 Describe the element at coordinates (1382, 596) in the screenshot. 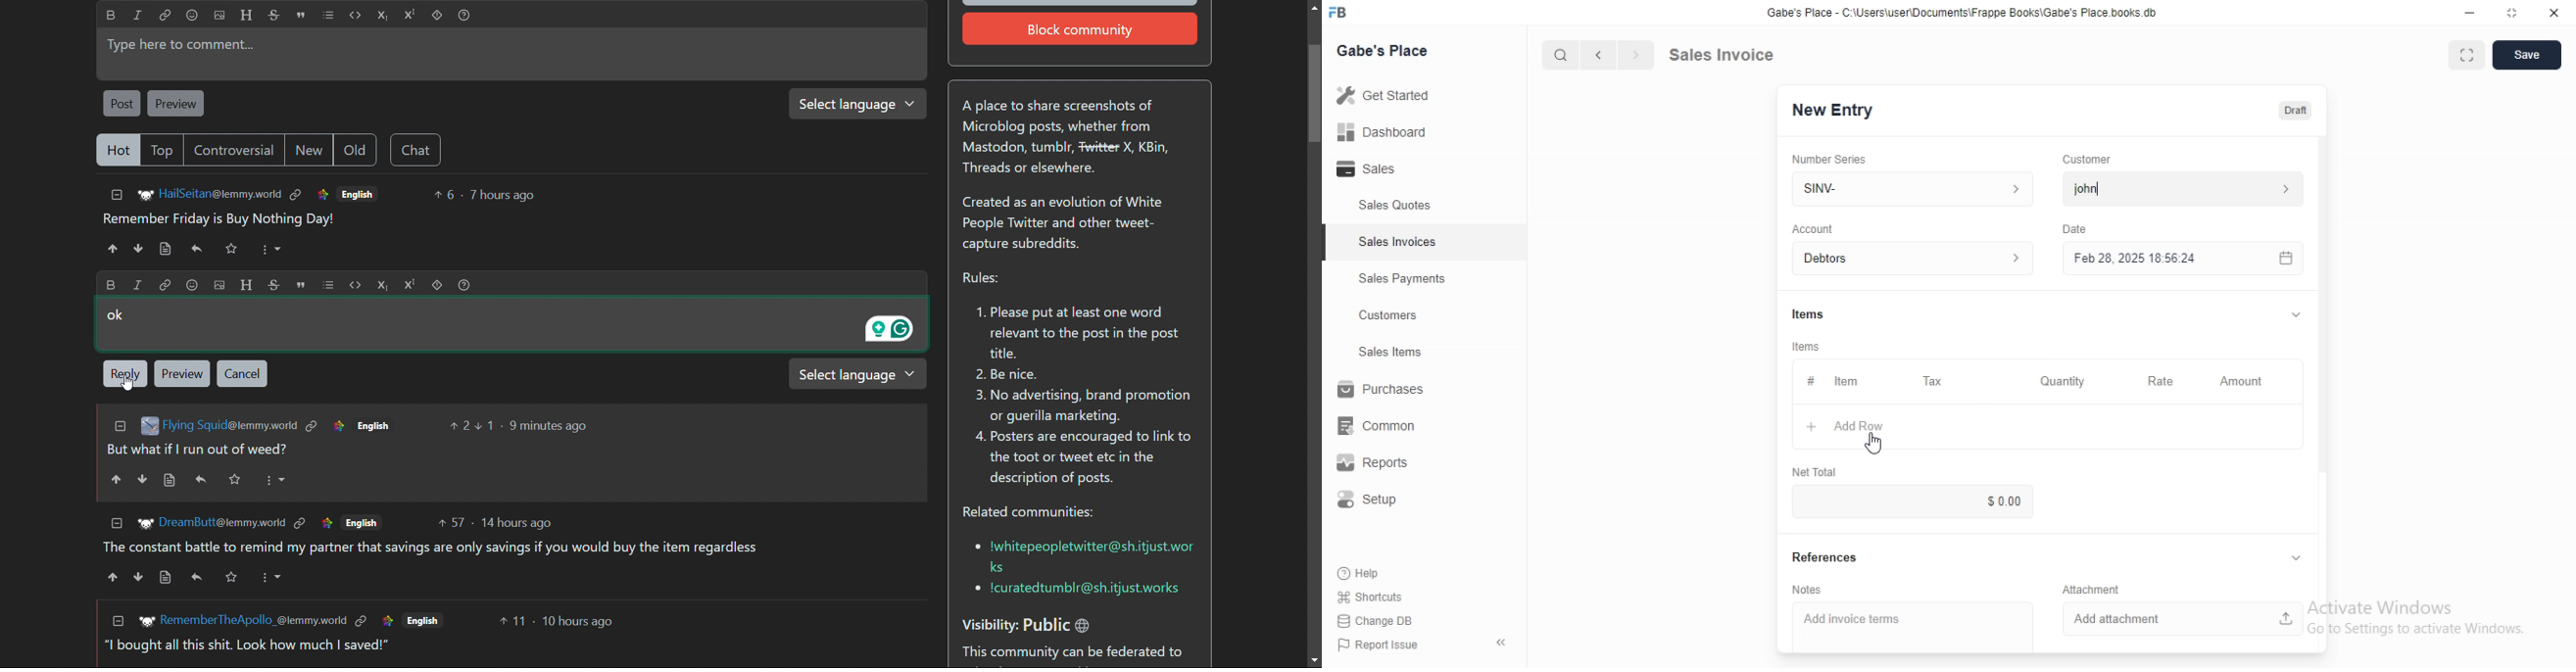

I see `Shortcuts` at that location.